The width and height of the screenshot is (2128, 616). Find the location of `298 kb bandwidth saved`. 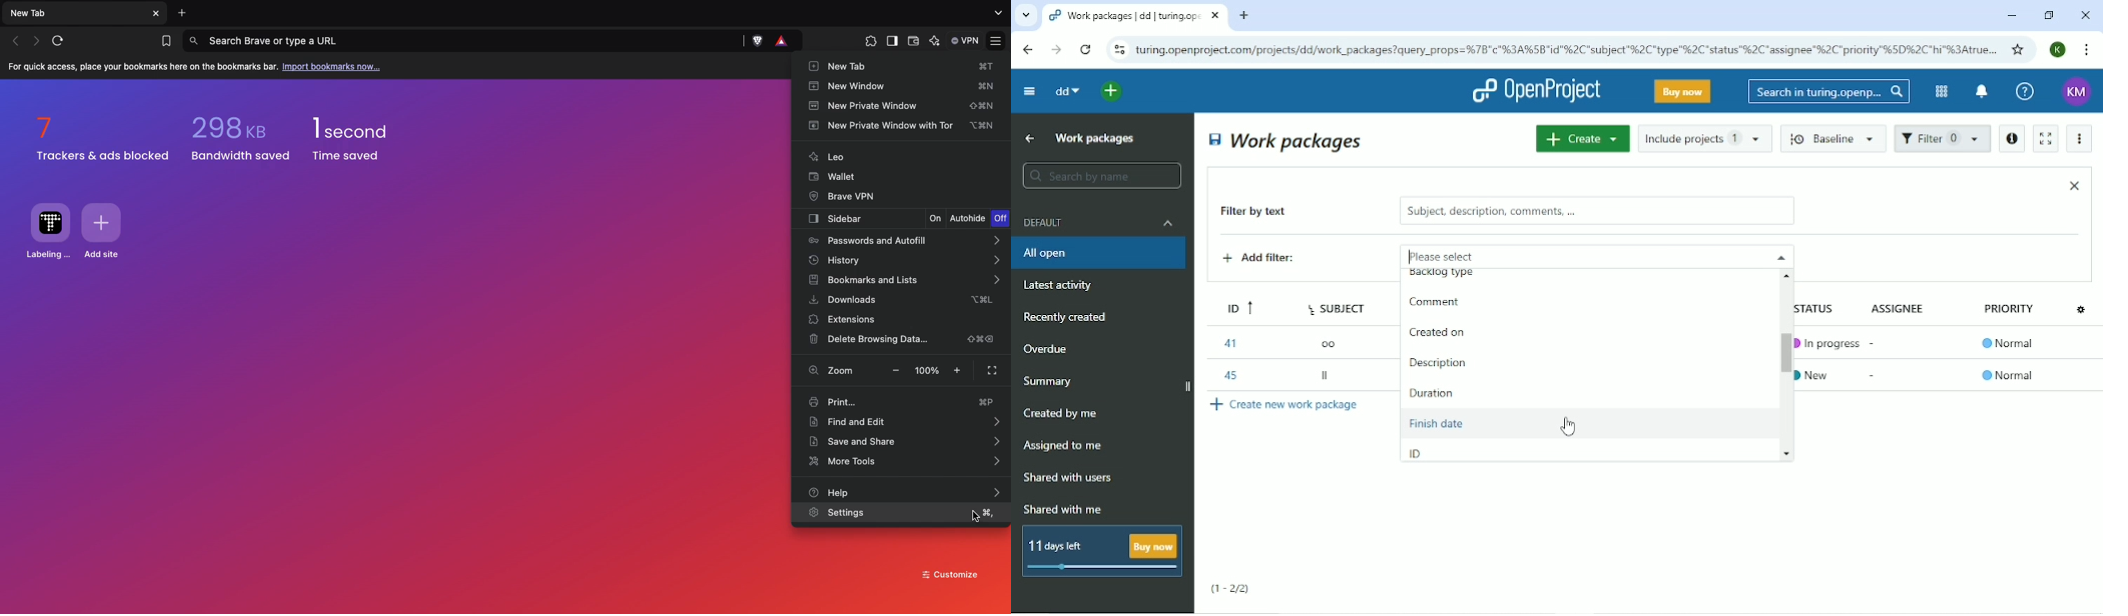

298 kb bandwidth saved is located at coordinates (240, 140).